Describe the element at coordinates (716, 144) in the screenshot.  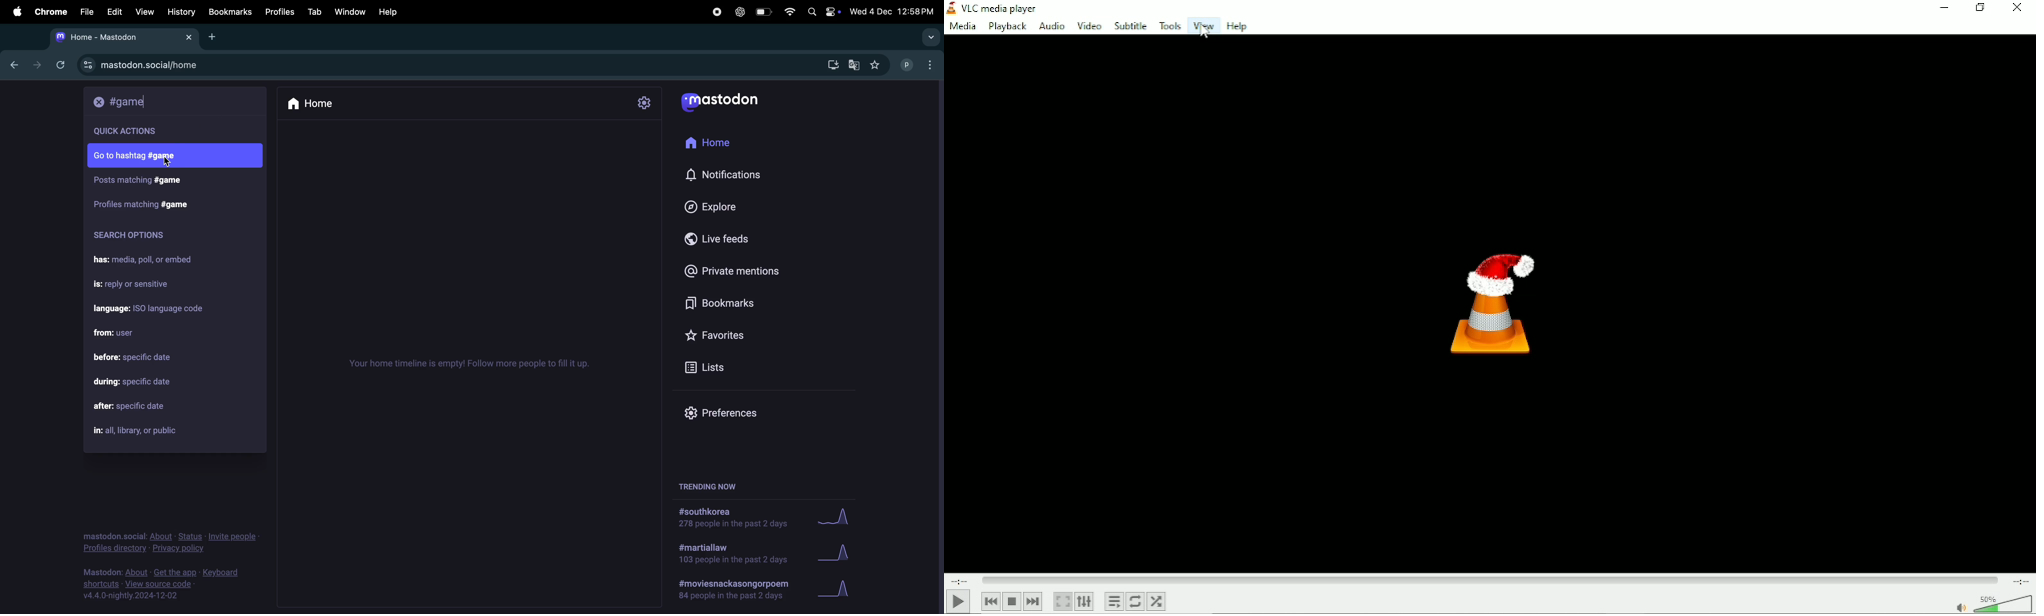
I see `Home` at that location.